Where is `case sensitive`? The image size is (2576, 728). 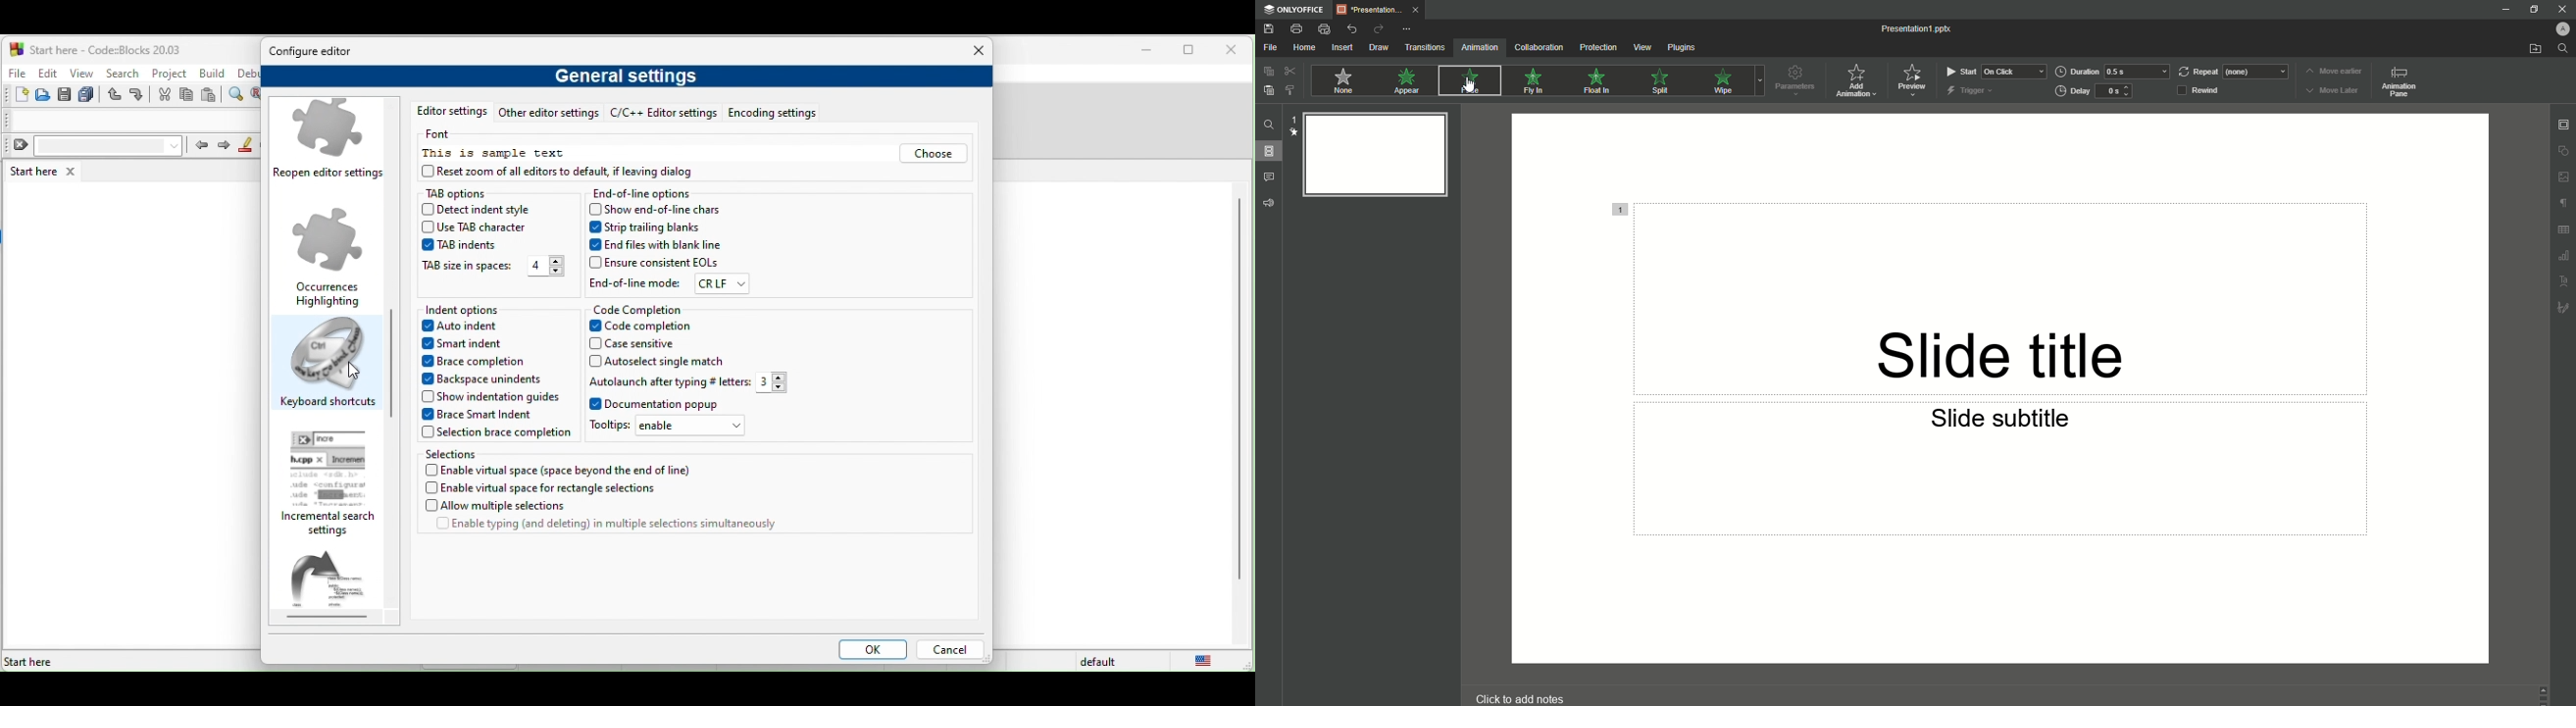
case sensitive is located at coordinates (645, 344).